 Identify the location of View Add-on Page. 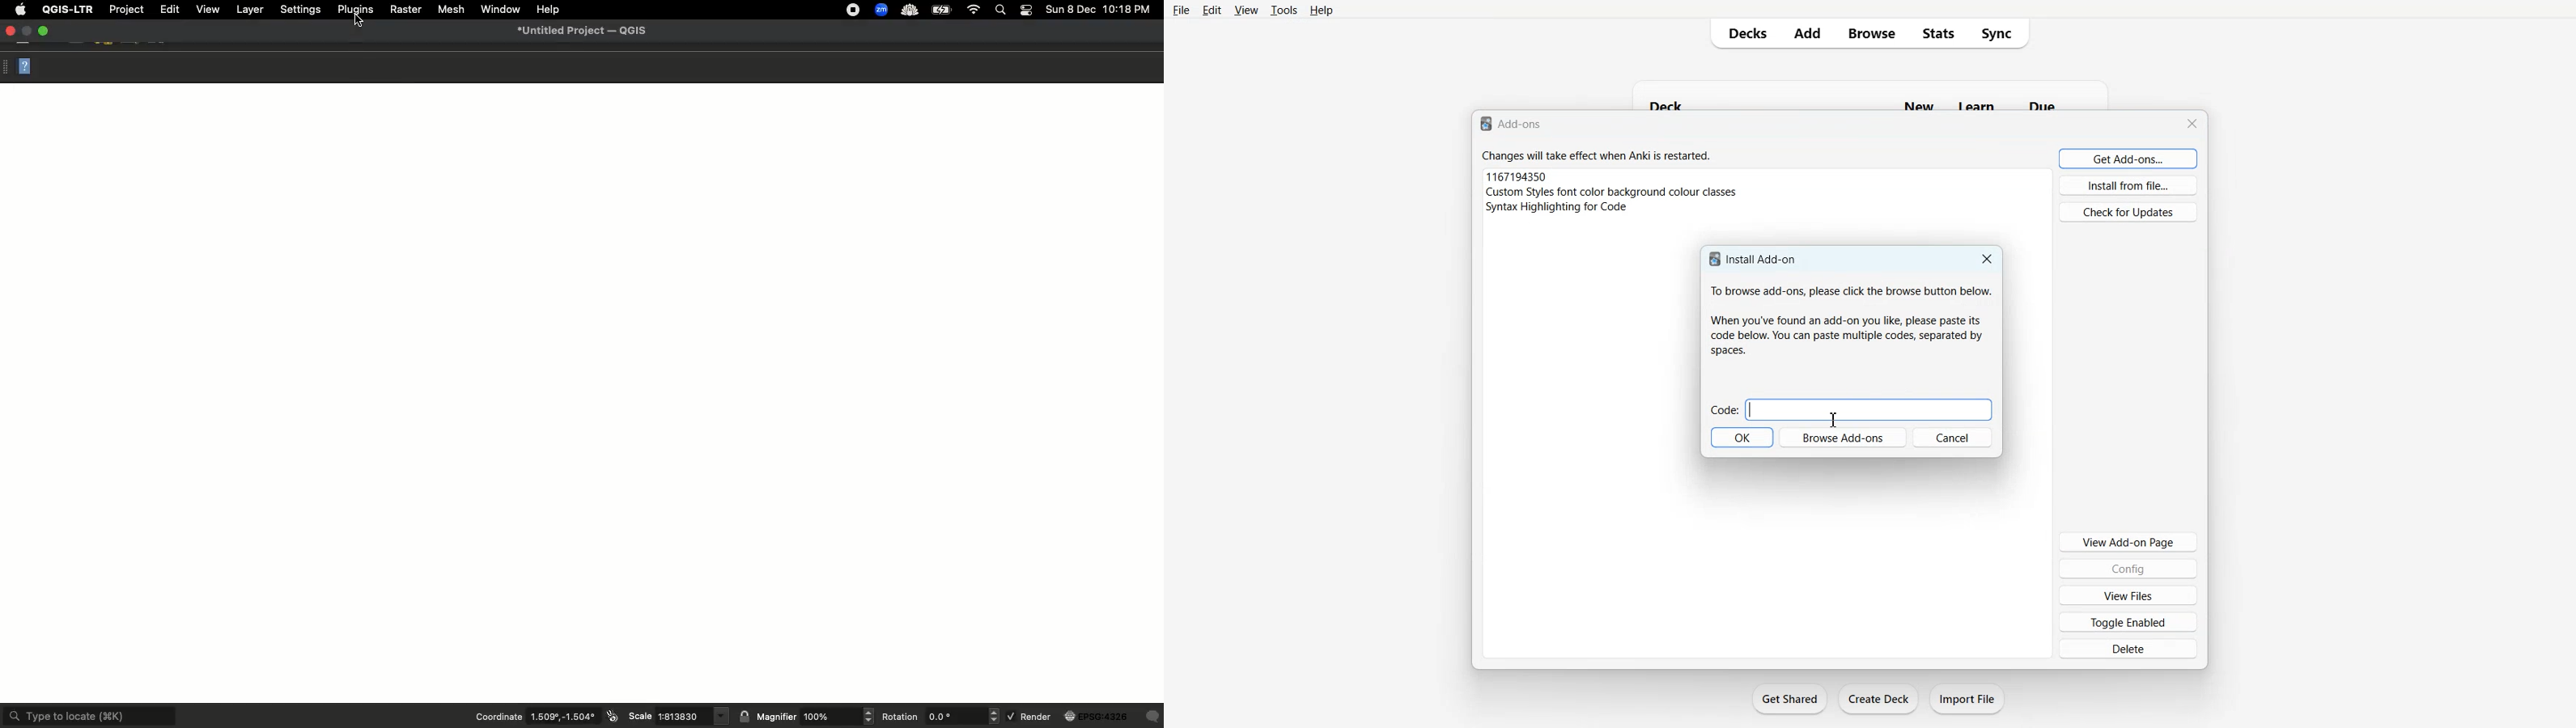
(2128, 541).